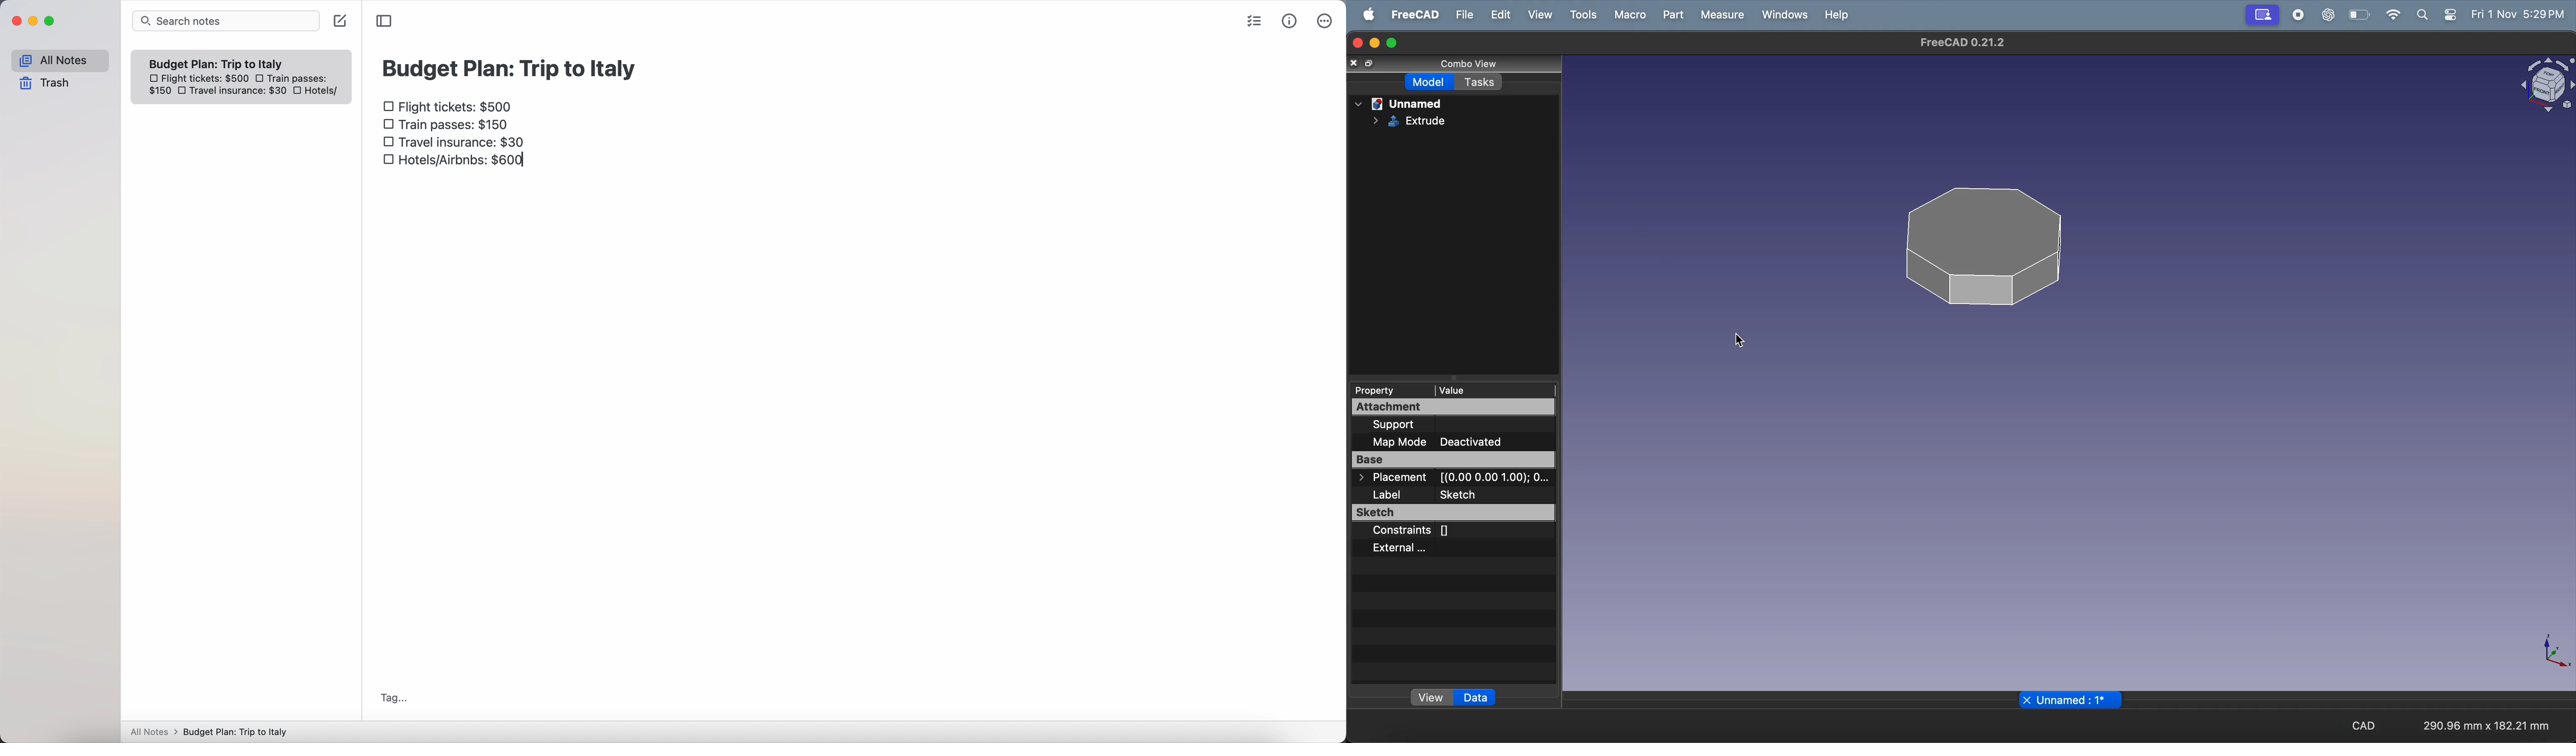 This screenshot has height=756, width=2576. Describe the element at coordinates (2327, 15) in the screenshot. I see `chat gpt` at that location.